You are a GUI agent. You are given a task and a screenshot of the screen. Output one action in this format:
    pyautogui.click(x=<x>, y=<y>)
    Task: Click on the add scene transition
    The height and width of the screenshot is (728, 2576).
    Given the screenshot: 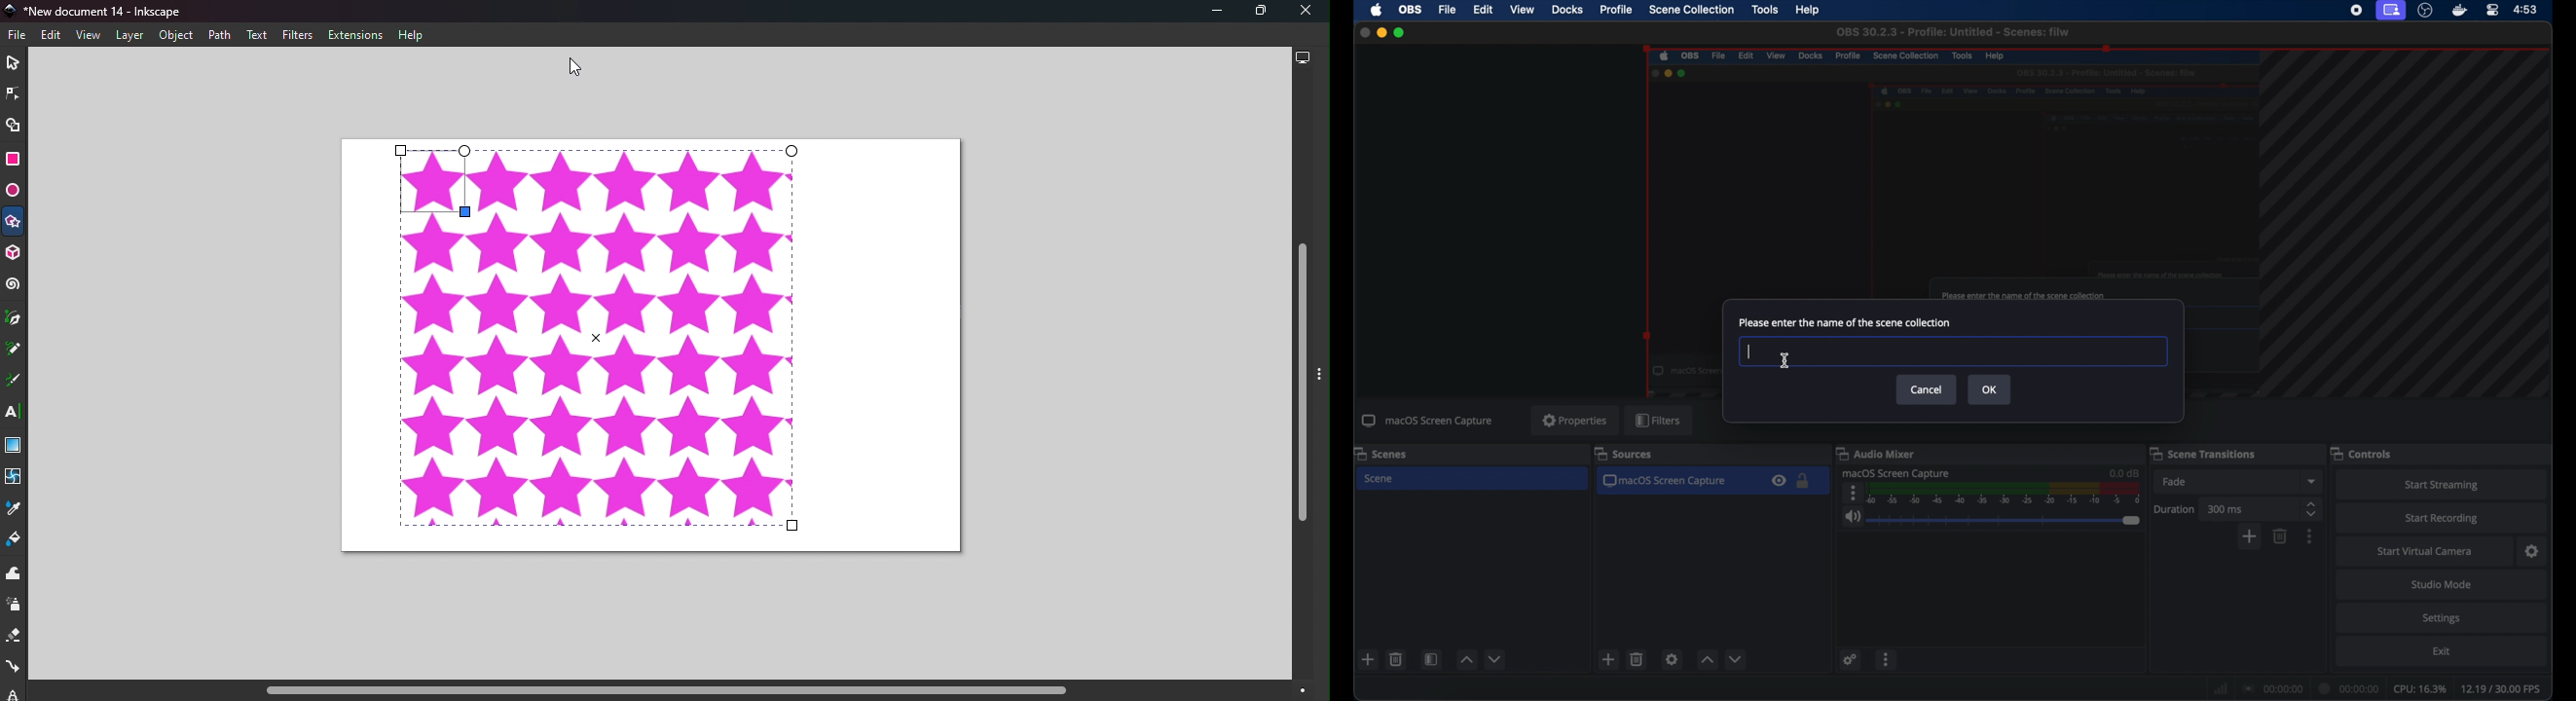 What is the action you would take?
    pyautogui.click(x=2250, y=537)
    